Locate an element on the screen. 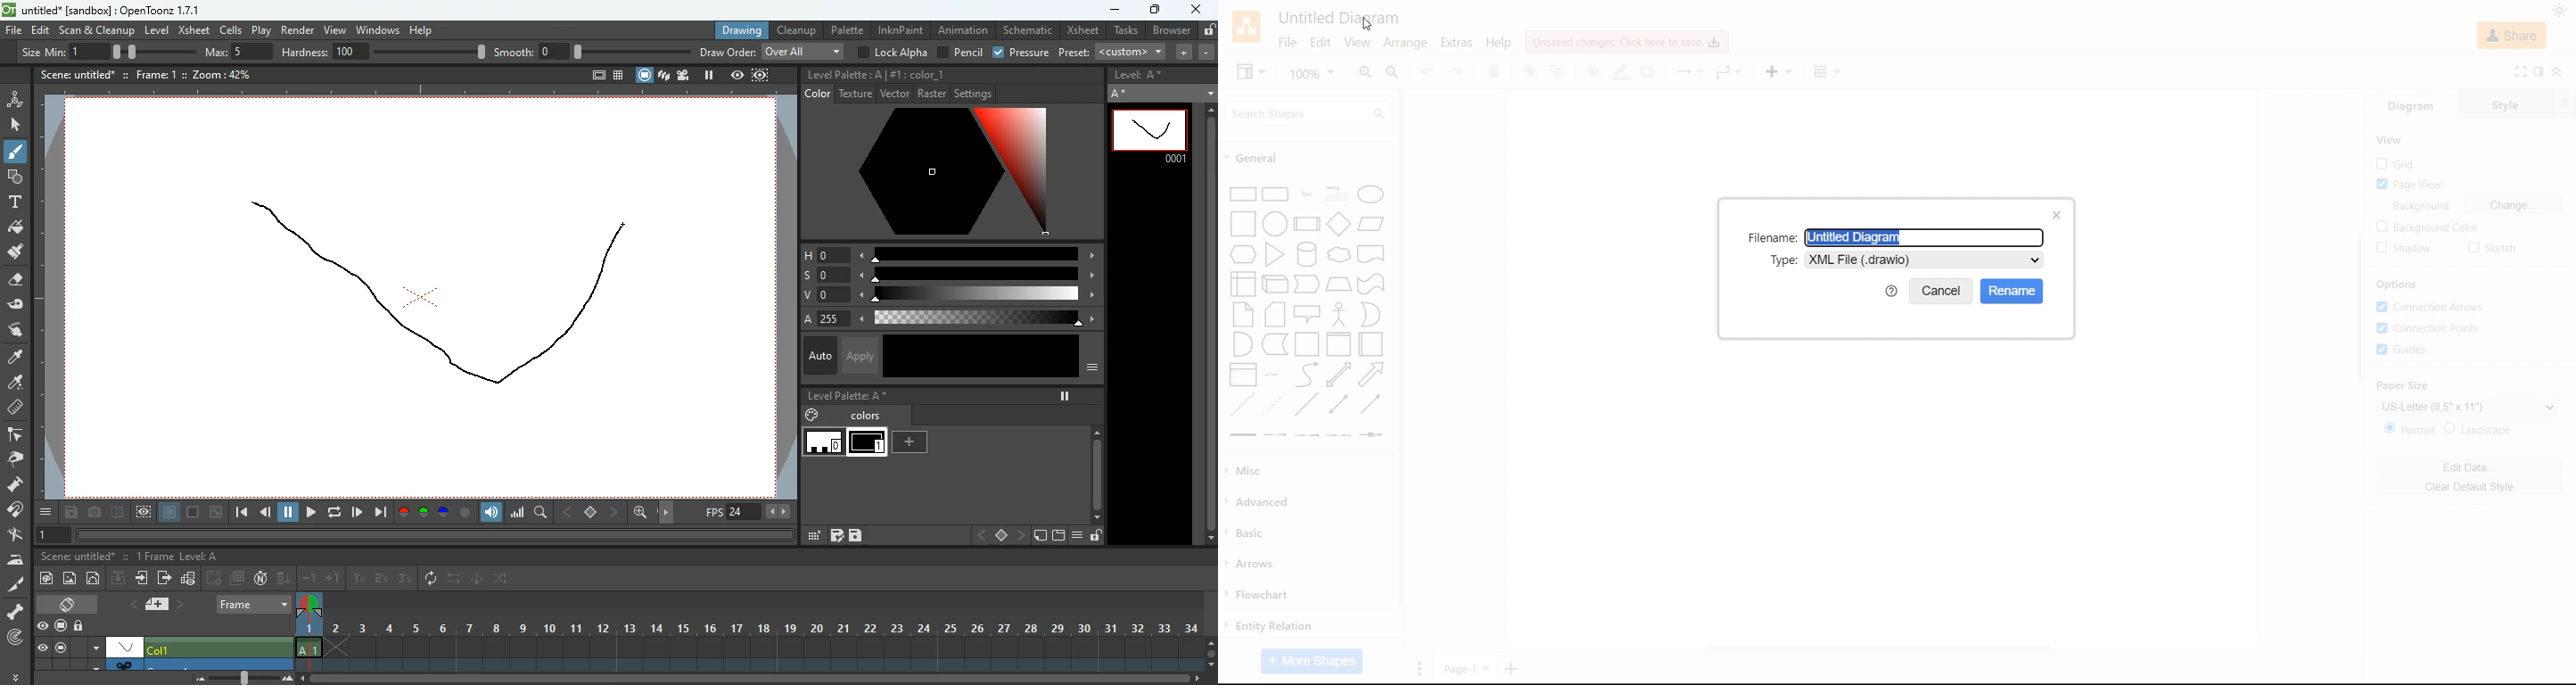 Image resolution: width=2576 pixels, height=700 pixels. Arrange  is located at coordinates (1405, 43).